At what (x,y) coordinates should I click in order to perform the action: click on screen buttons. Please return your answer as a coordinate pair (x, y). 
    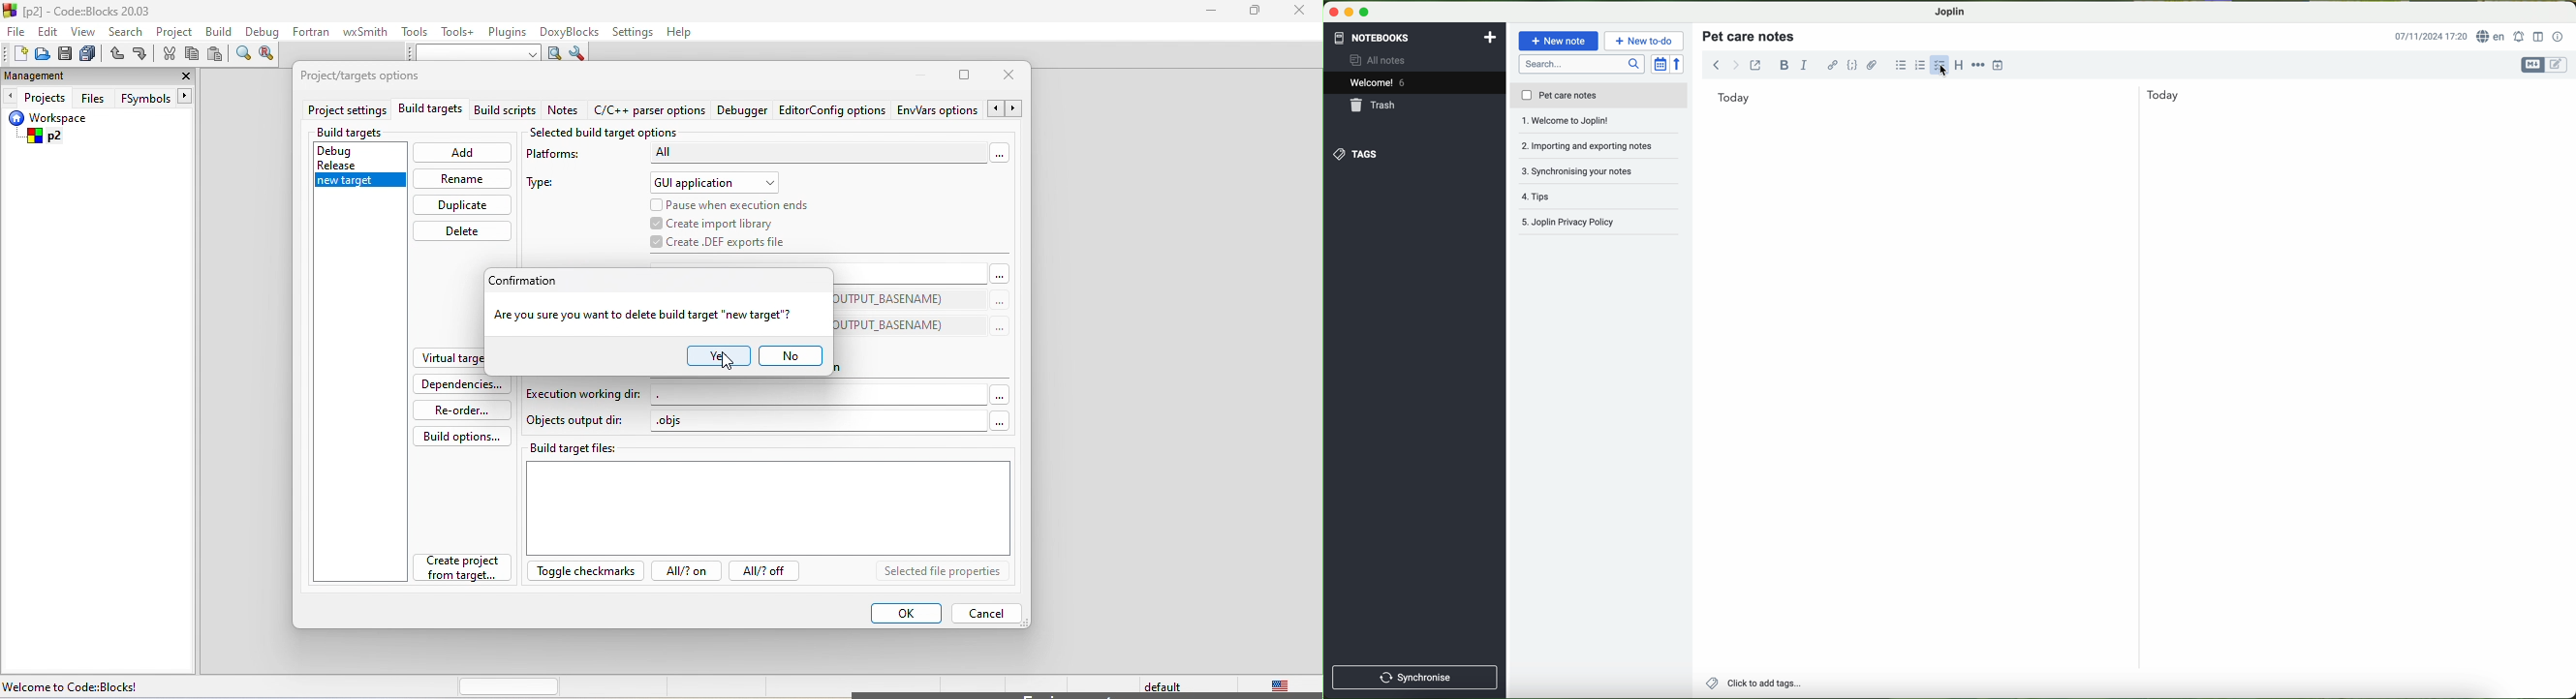
    Looking at the image, I should click on (1348, 12).